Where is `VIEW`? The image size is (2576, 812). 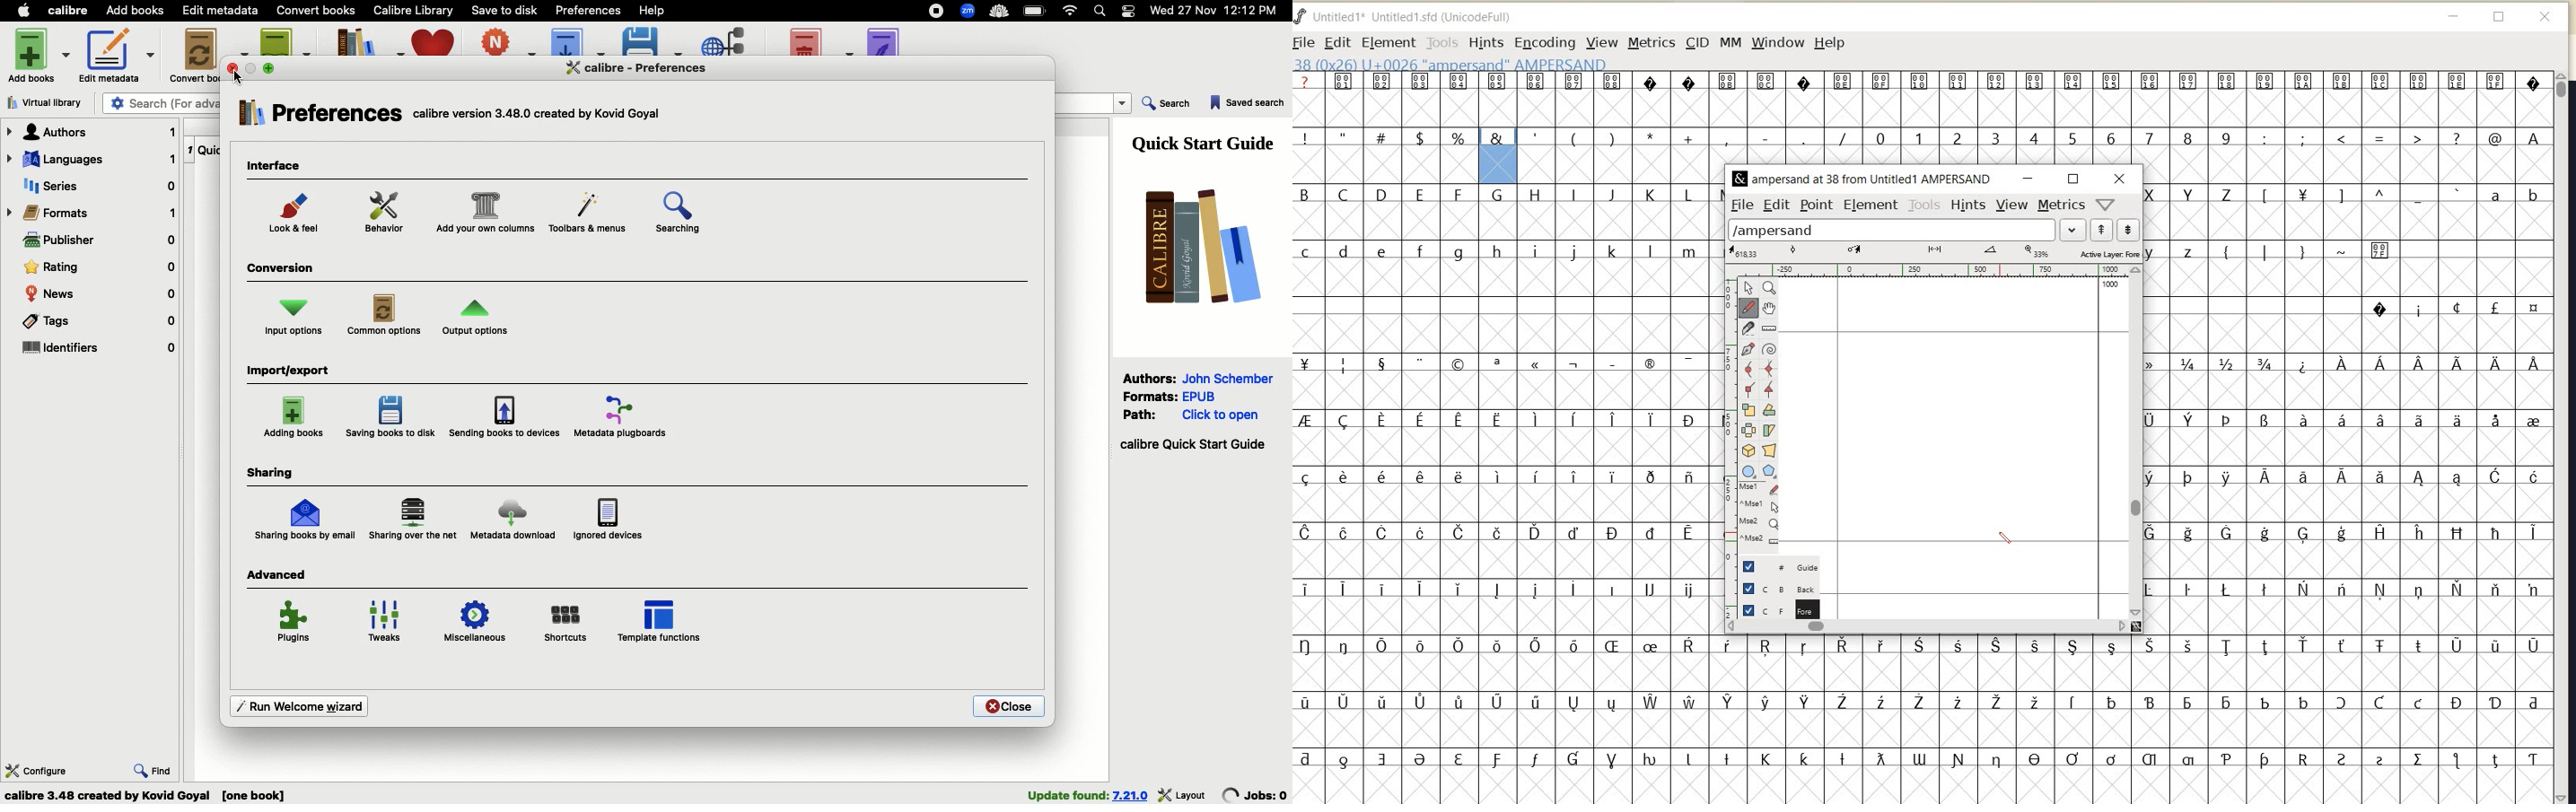 VIEW is located at coordinates (2014, 205).